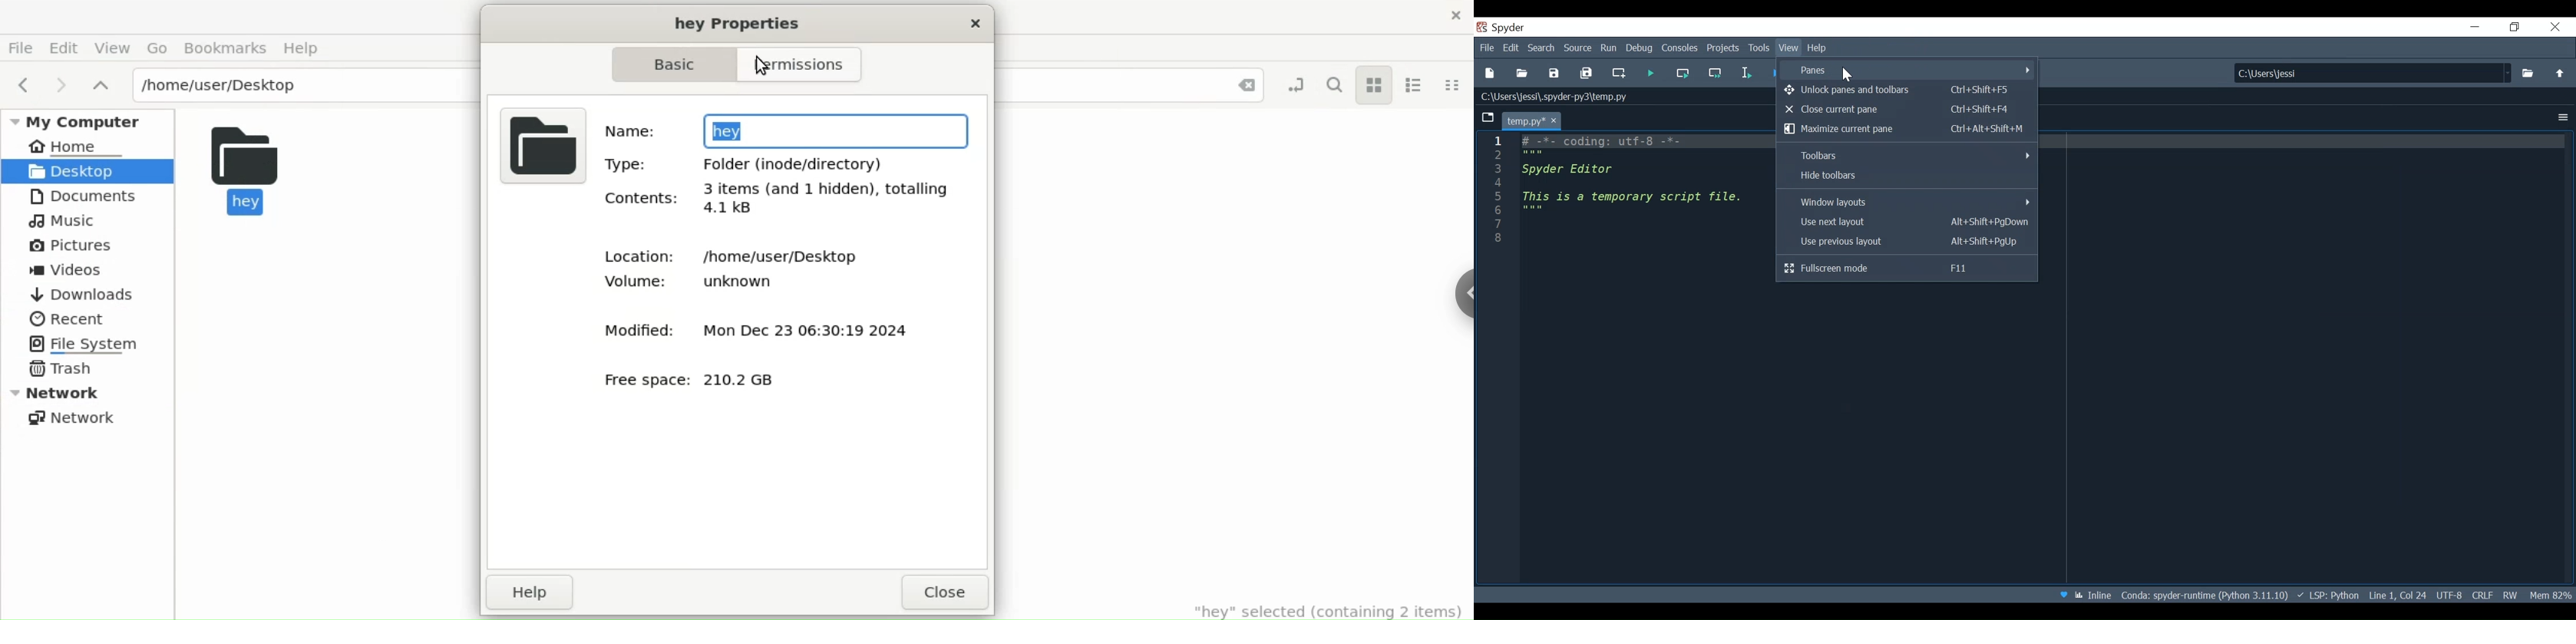 Image resolution: width=2576 pixels, height=644 pixels. What do you see at coordinates (1649, 201) in the screenshot?
I see `# -*- coding: utf-8 -*- """ Spyder Editor  This is a temporary script file. """` at bounding box center [1649, 201].